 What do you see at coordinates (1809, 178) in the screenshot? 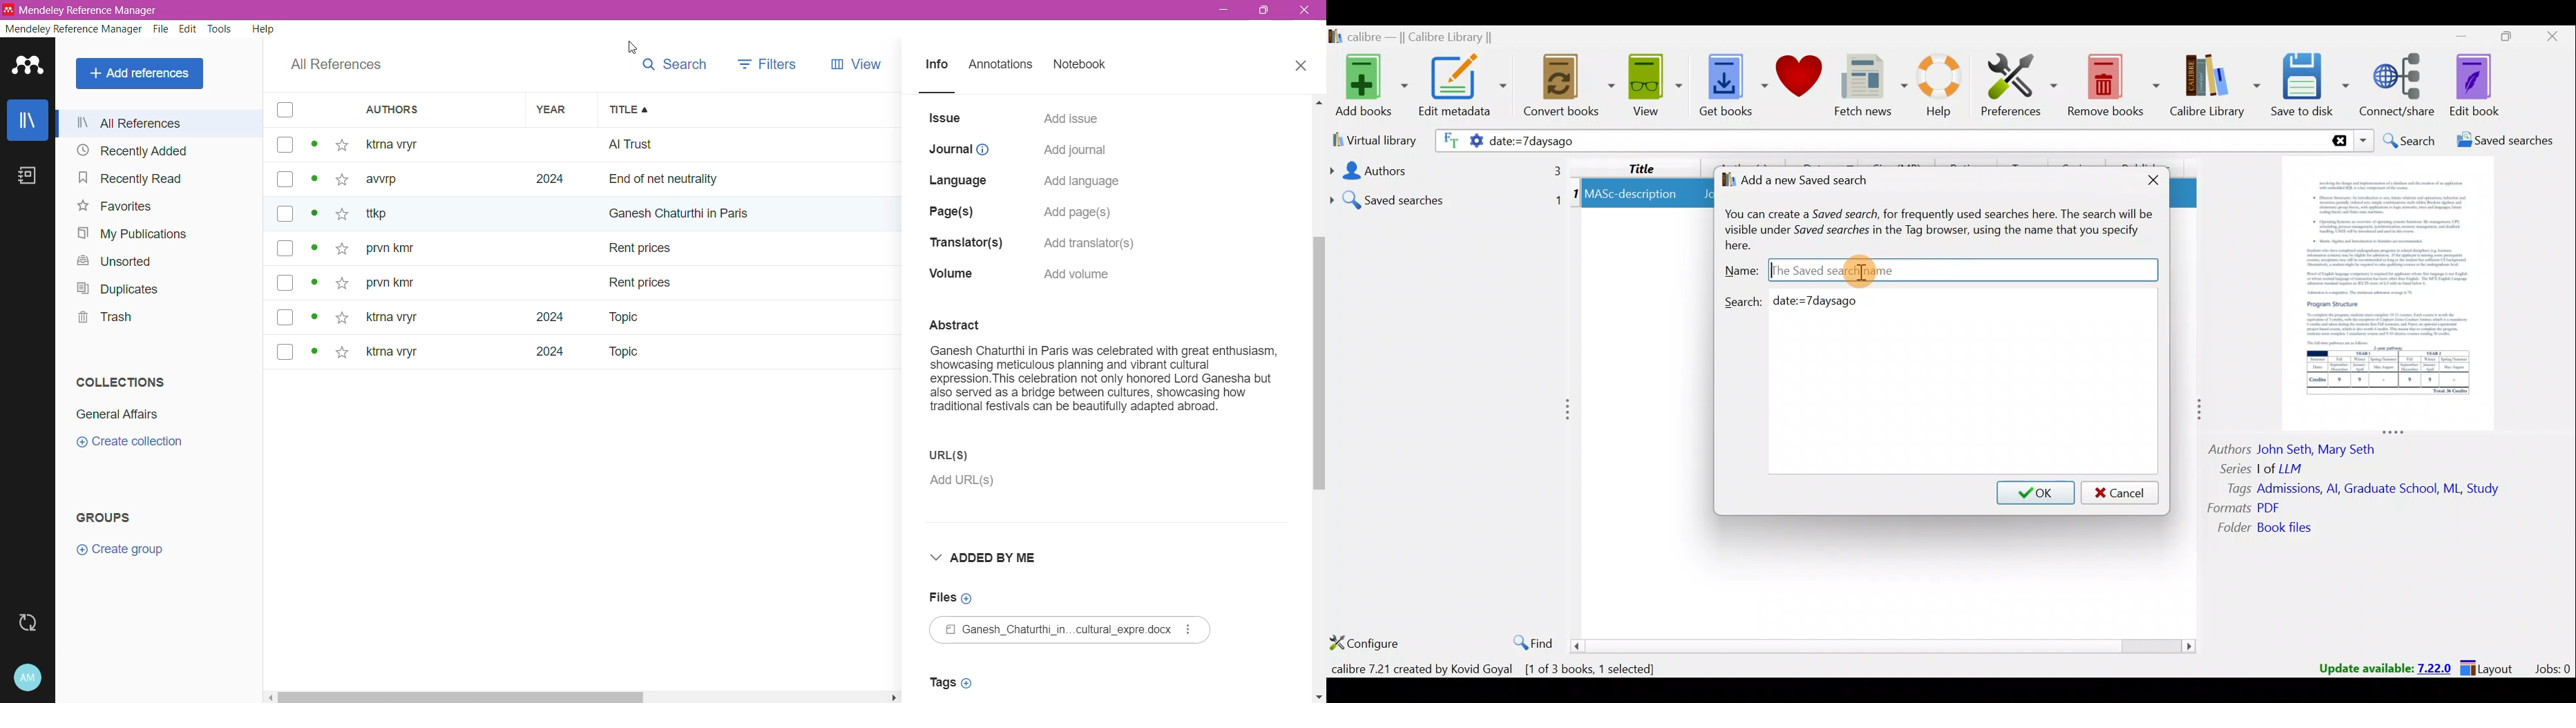
I see `Add a new saved search` at bounding box center [1809, 178].